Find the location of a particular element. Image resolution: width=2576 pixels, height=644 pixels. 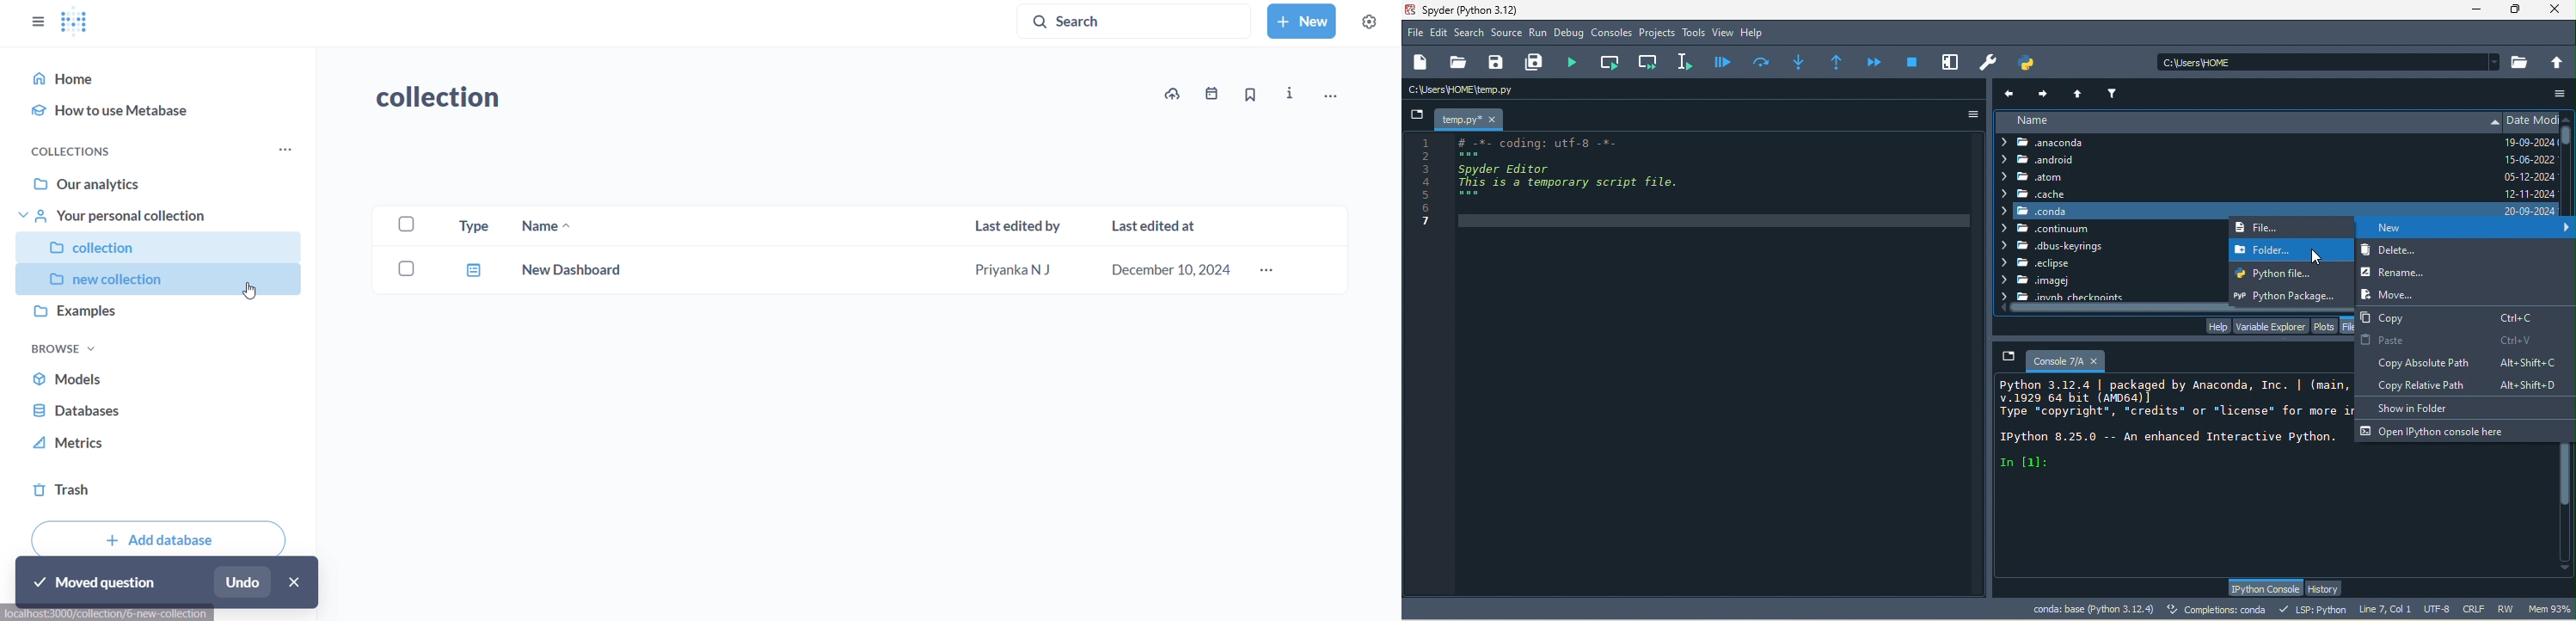

minimize is located at coordinates (2475, 12).